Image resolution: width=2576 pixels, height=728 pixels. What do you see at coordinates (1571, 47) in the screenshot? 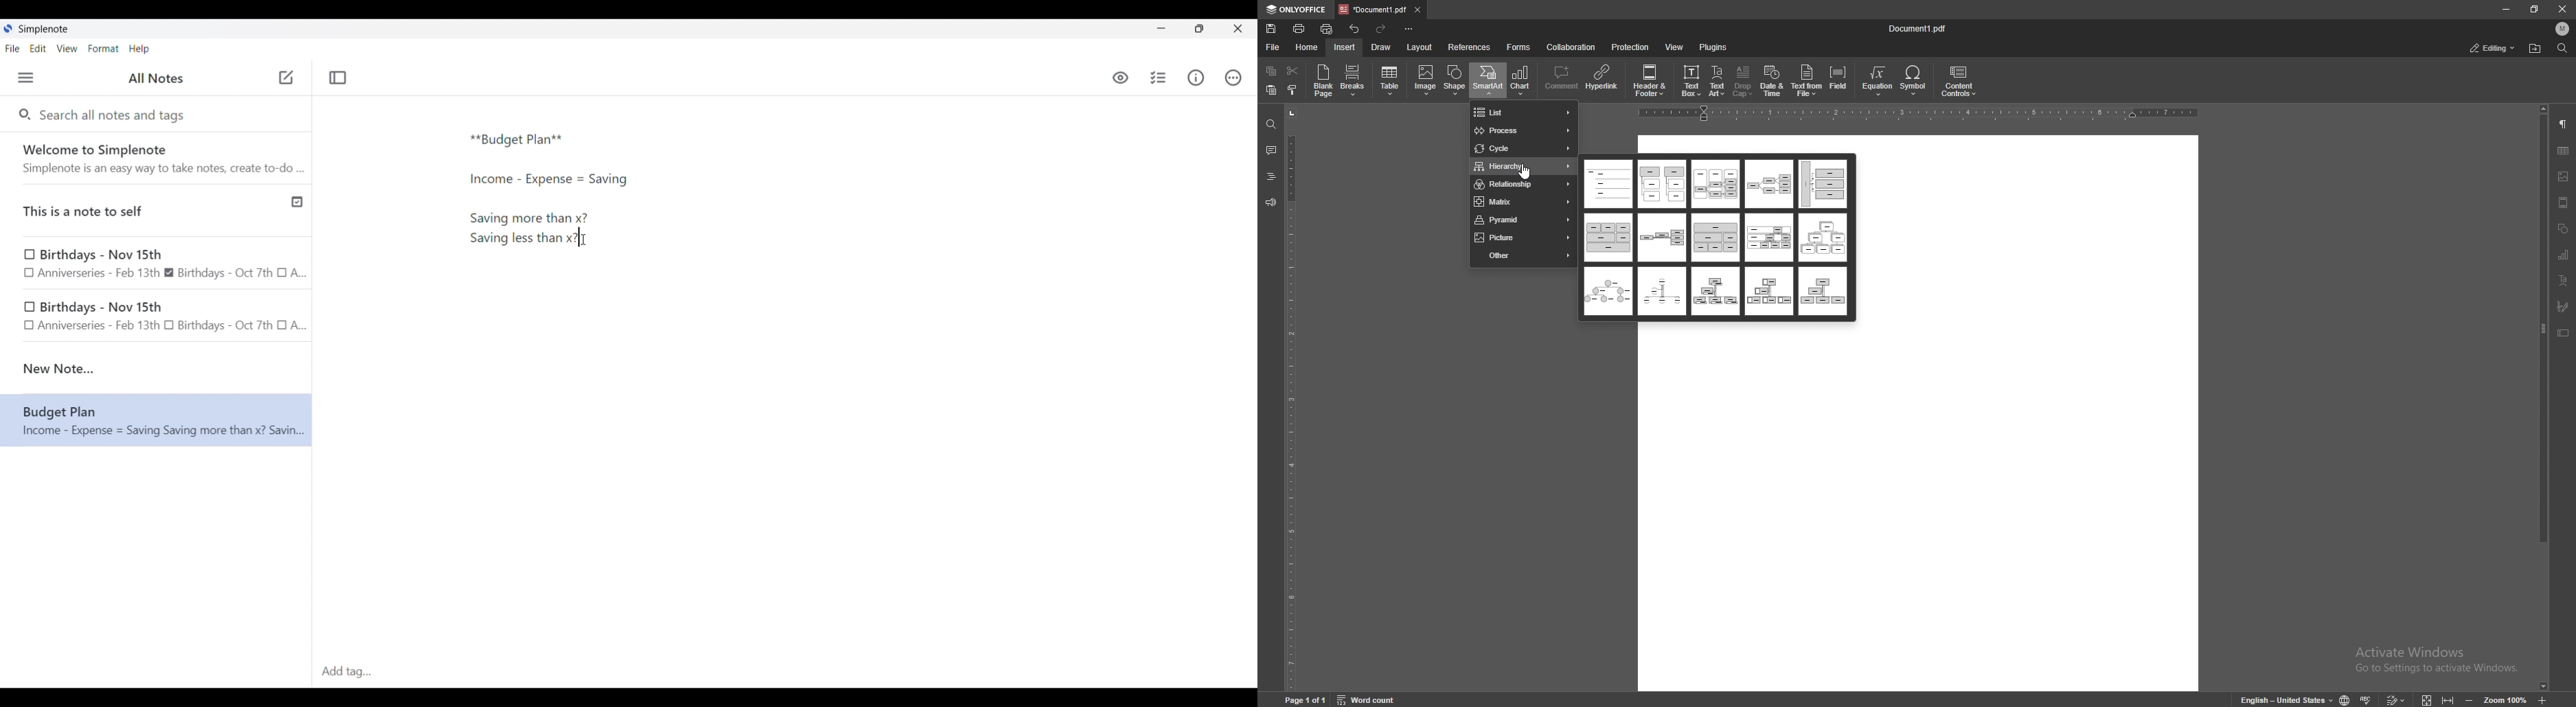
I see `collaboration` at bounding box center [1571, 47].